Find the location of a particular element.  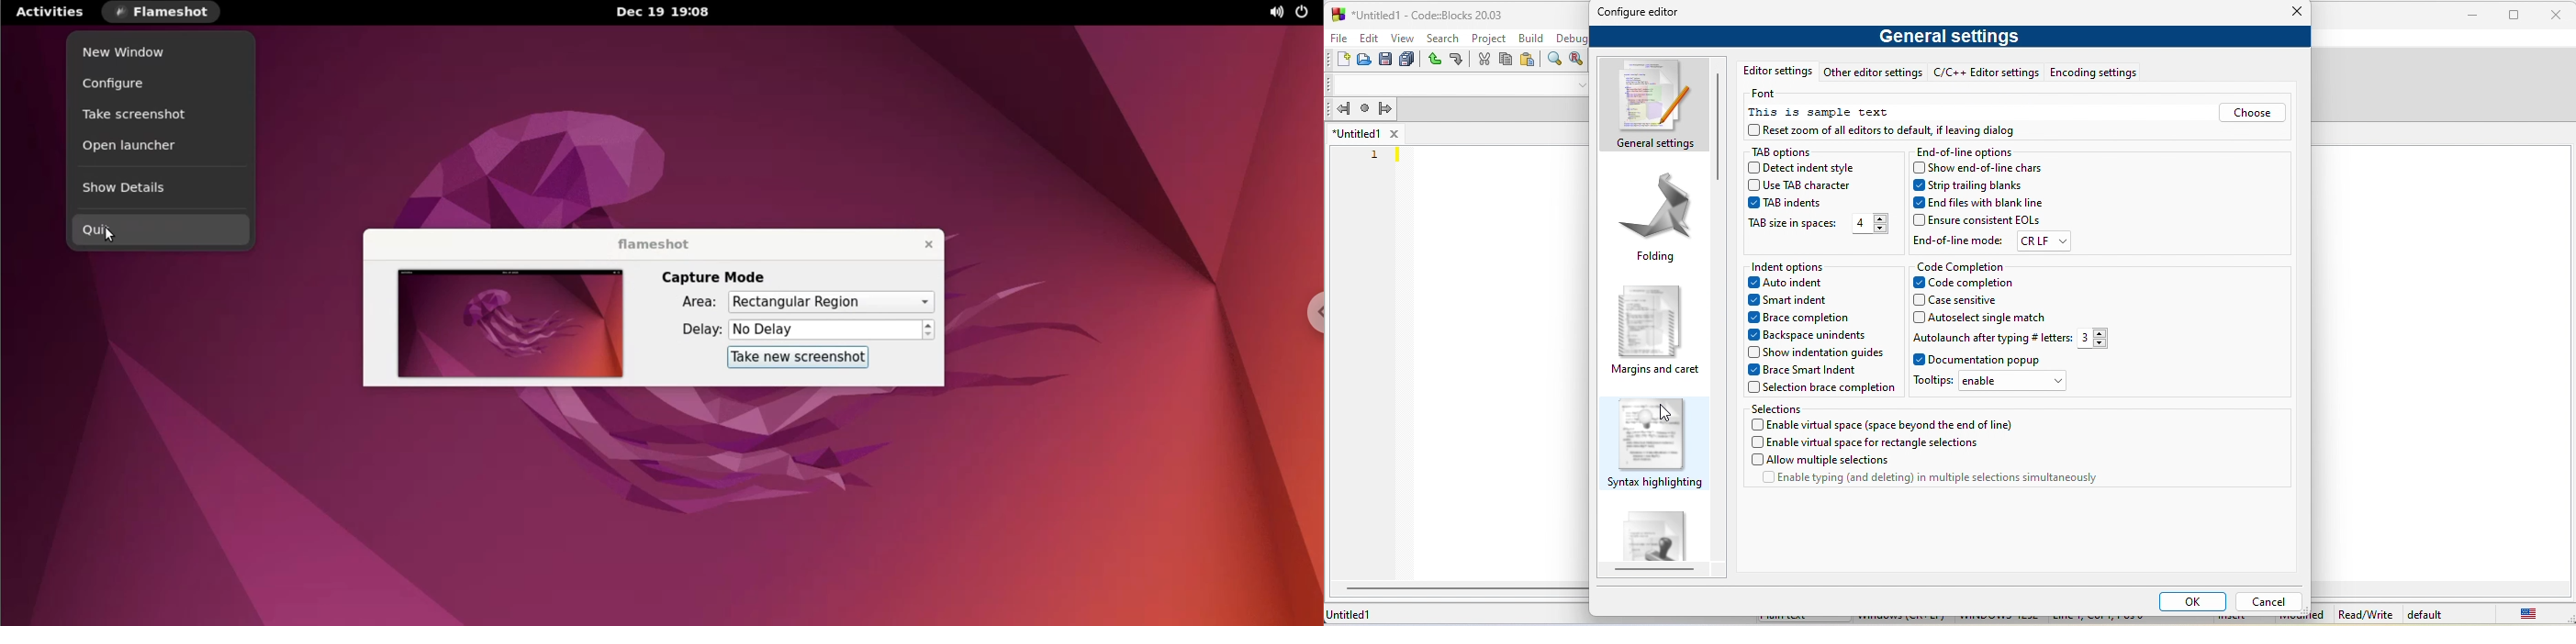

ensure consistent is located at coordinates (1978, 219).